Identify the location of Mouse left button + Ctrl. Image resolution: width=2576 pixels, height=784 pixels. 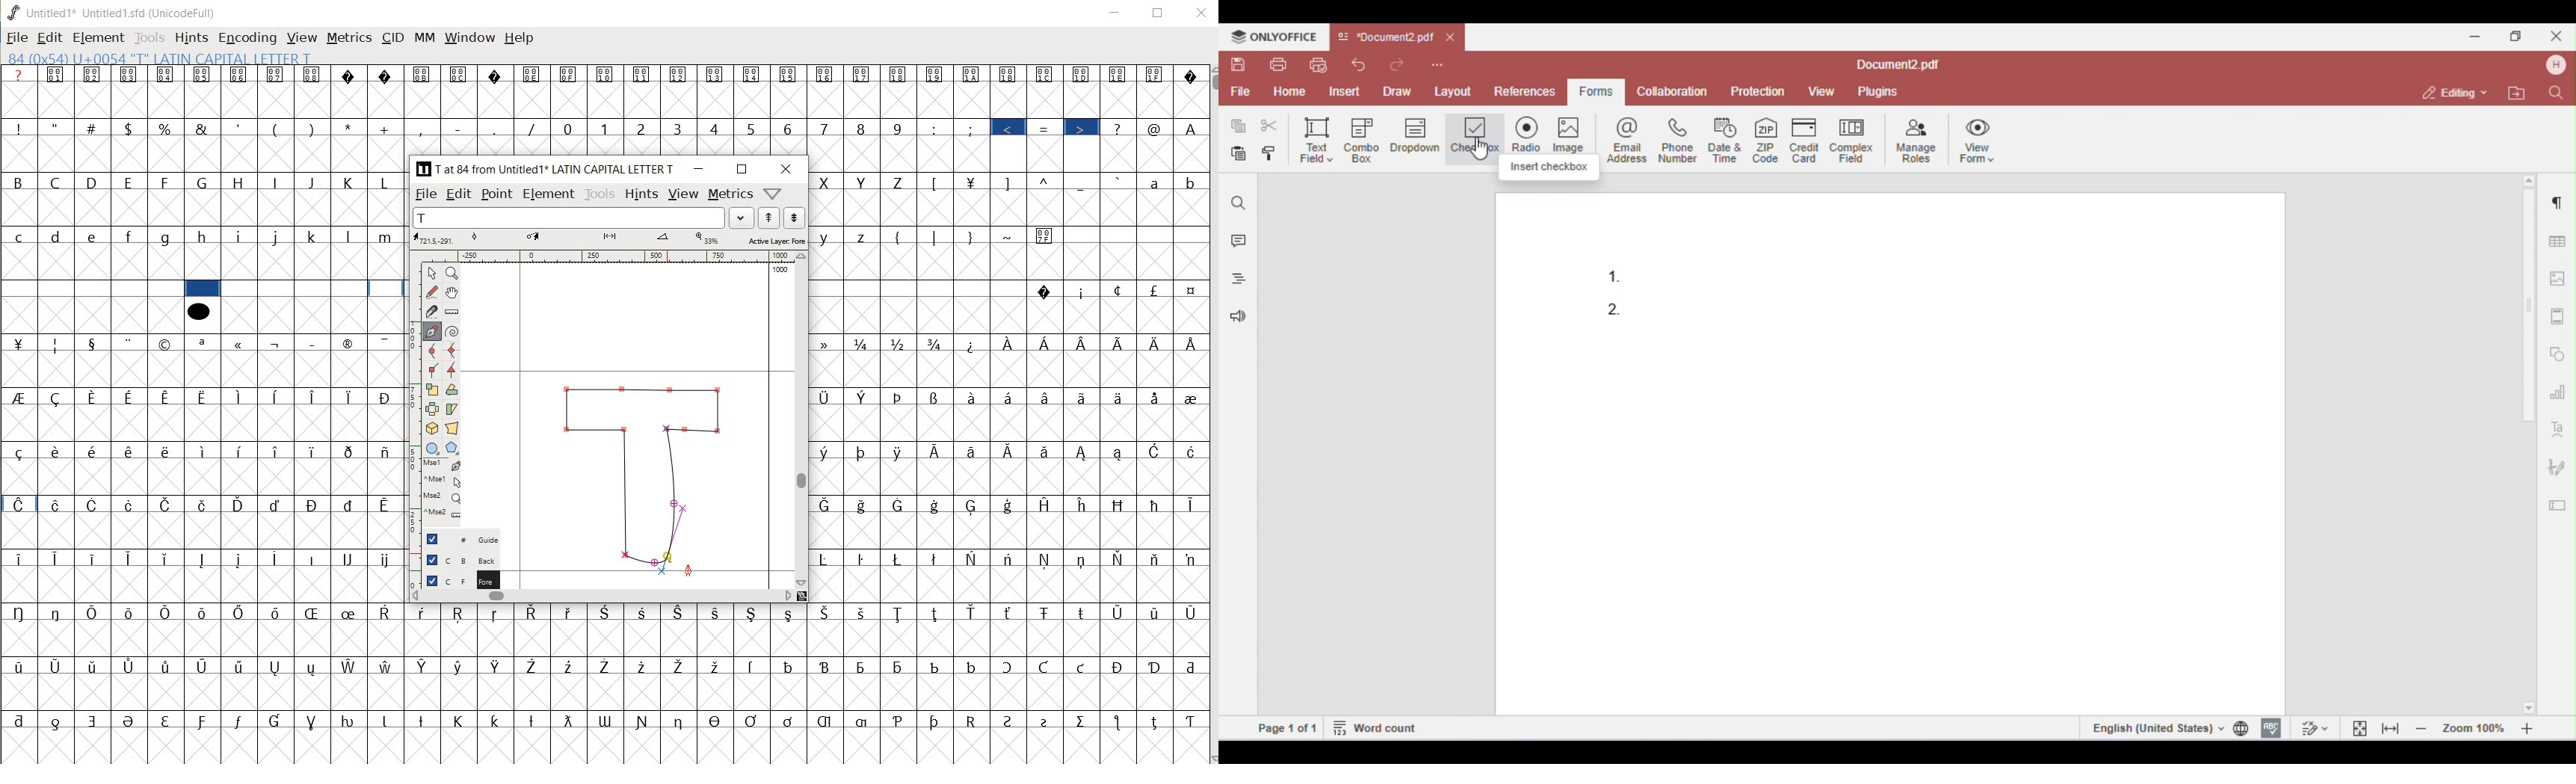
(444, 481).